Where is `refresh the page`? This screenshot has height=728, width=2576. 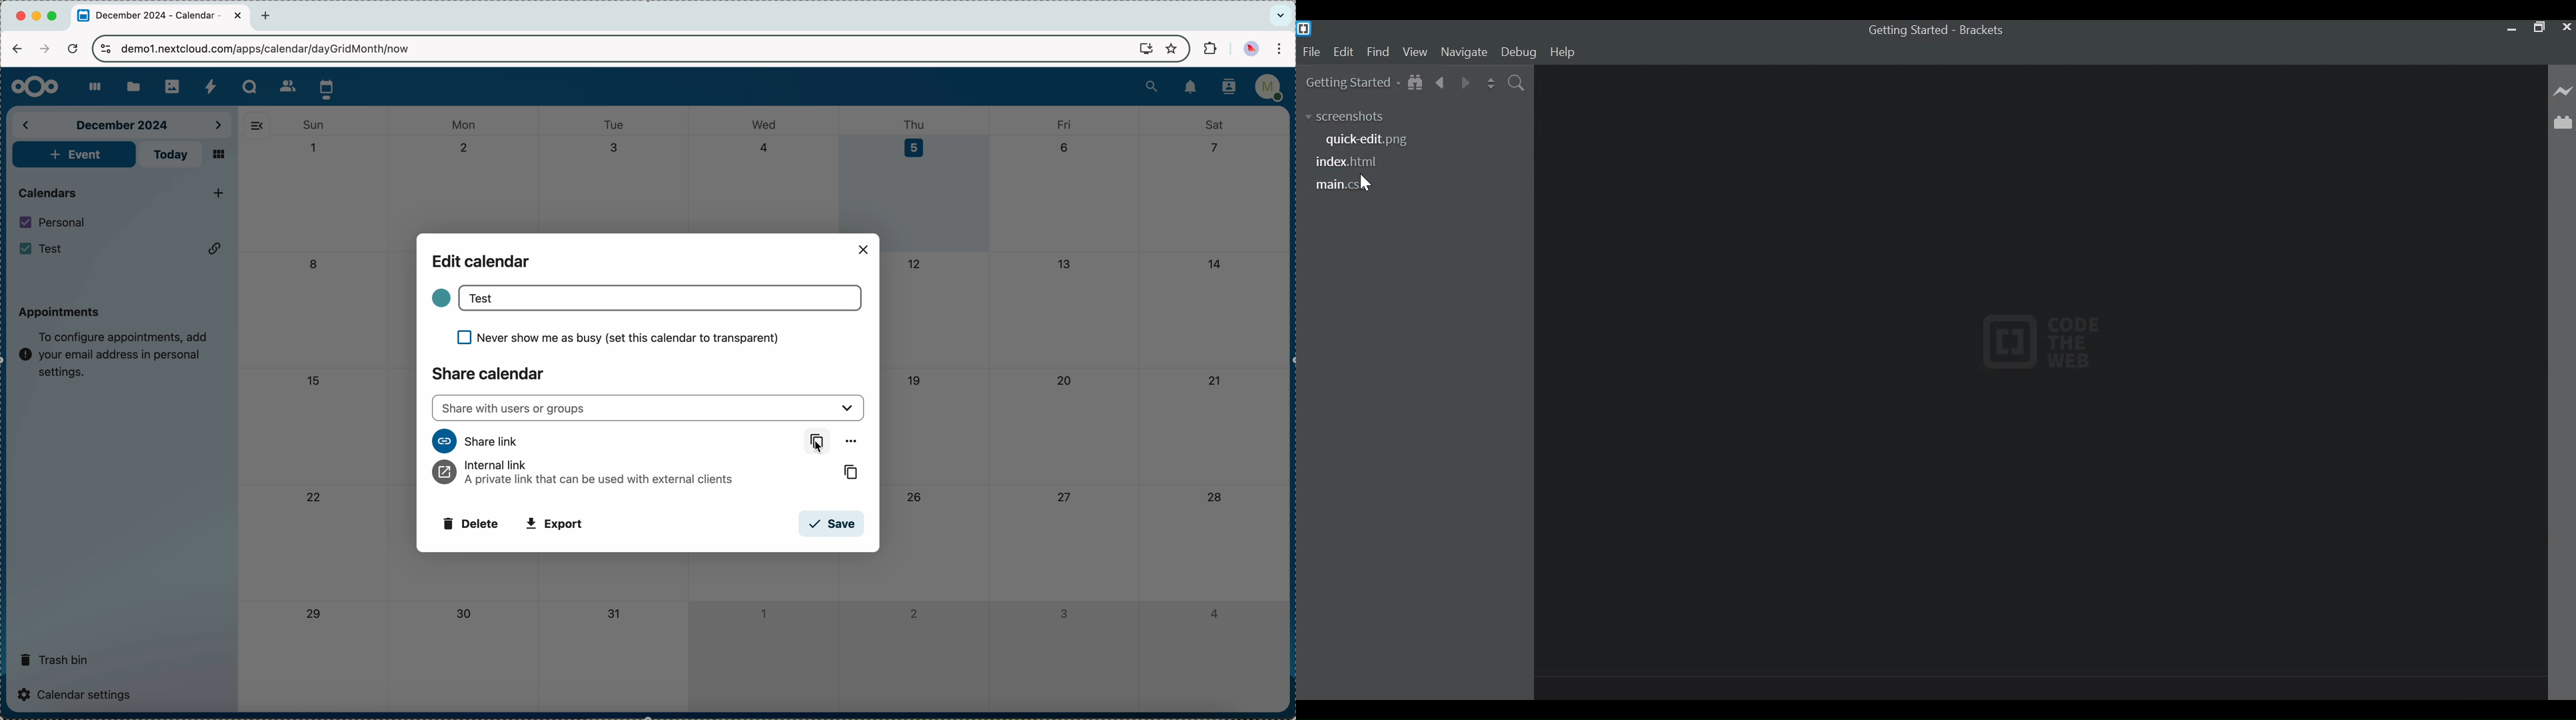
refresh the page is located at coordinates (72, 48).